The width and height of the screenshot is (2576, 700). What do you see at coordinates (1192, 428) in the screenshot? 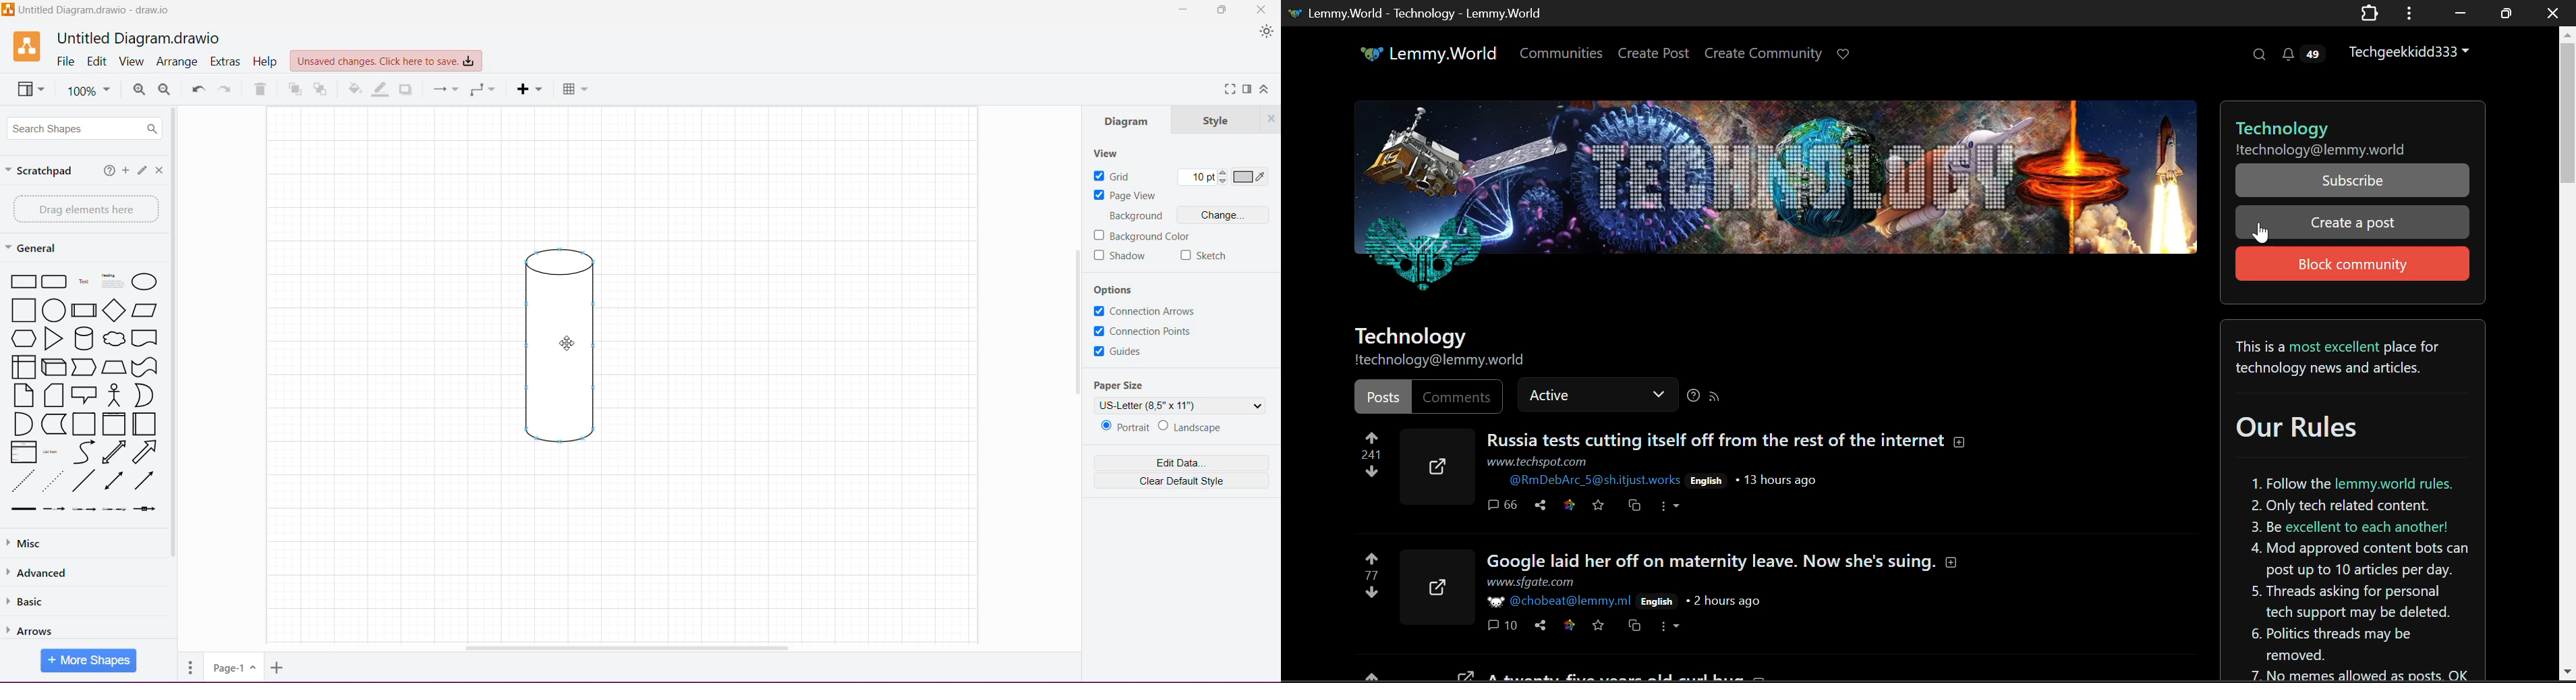
I see `Landscape` at bounding box center [1192, 428].